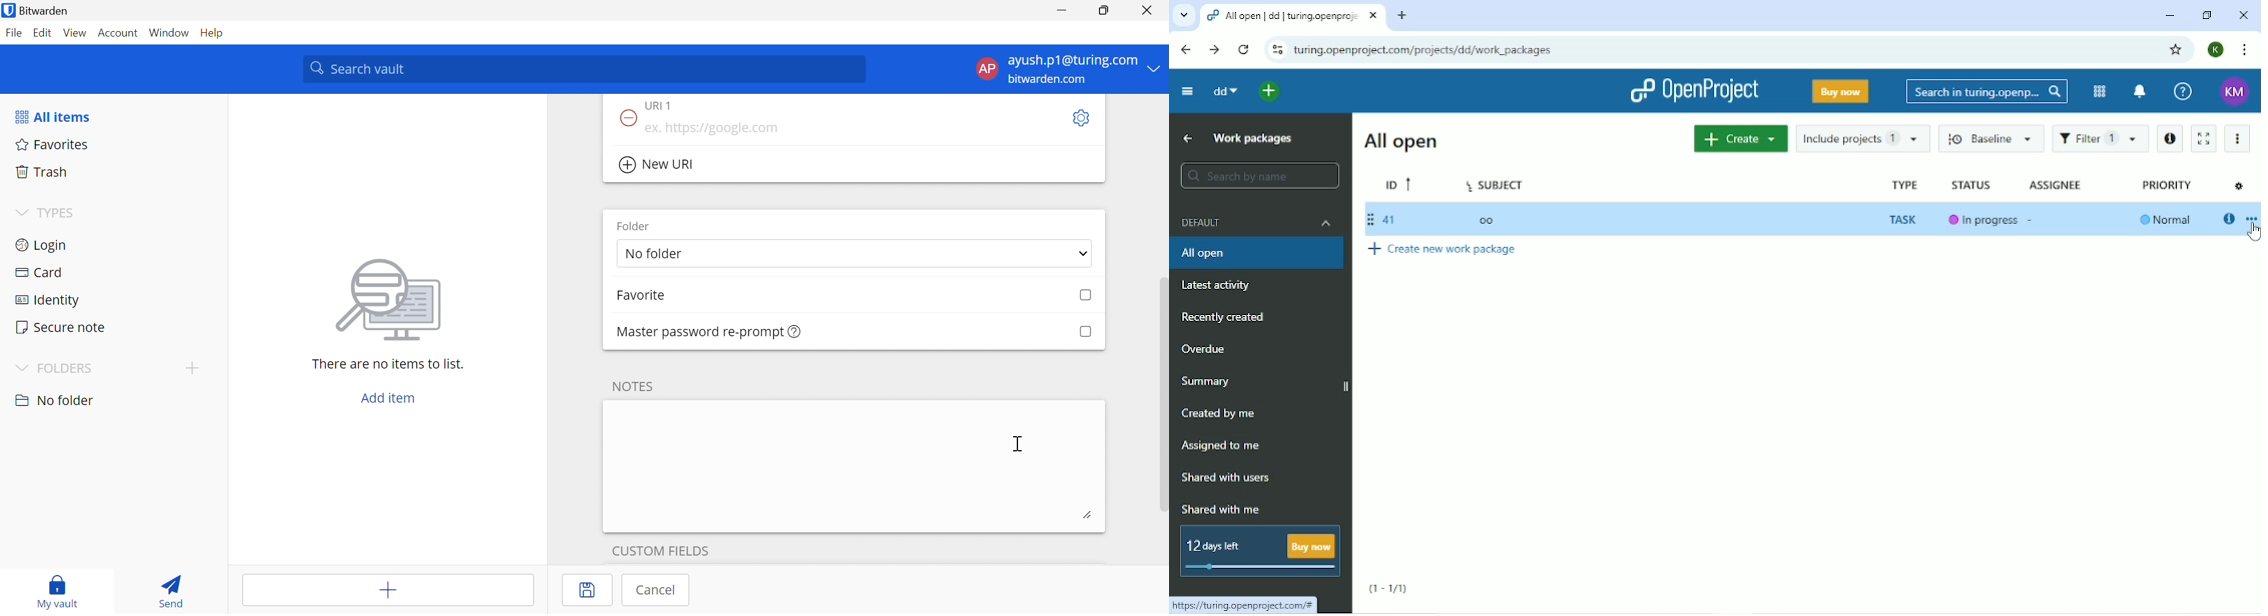 The width and height of the screenshot is (2268, 616). What do you see at coordinates (58, 585) in the screenshot?
I see `My vault` at bounding box center [58, 585].